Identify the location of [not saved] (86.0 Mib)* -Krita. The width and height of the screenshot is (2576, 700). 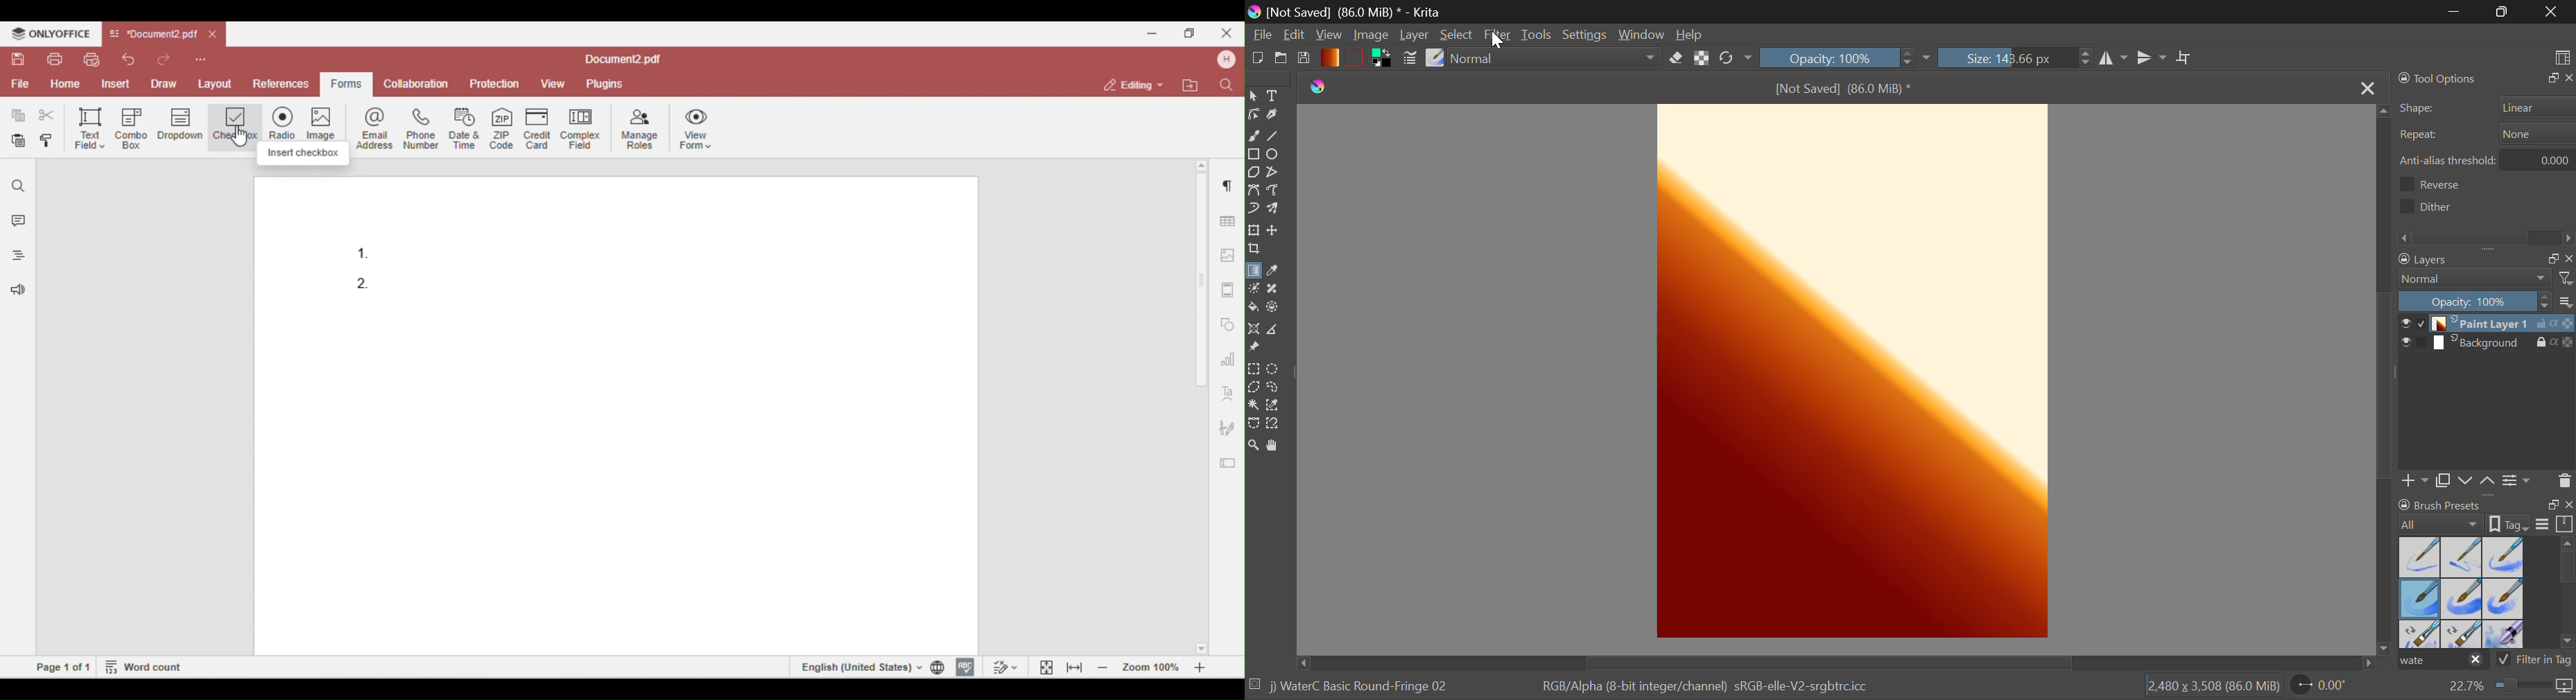
(1345, 12).